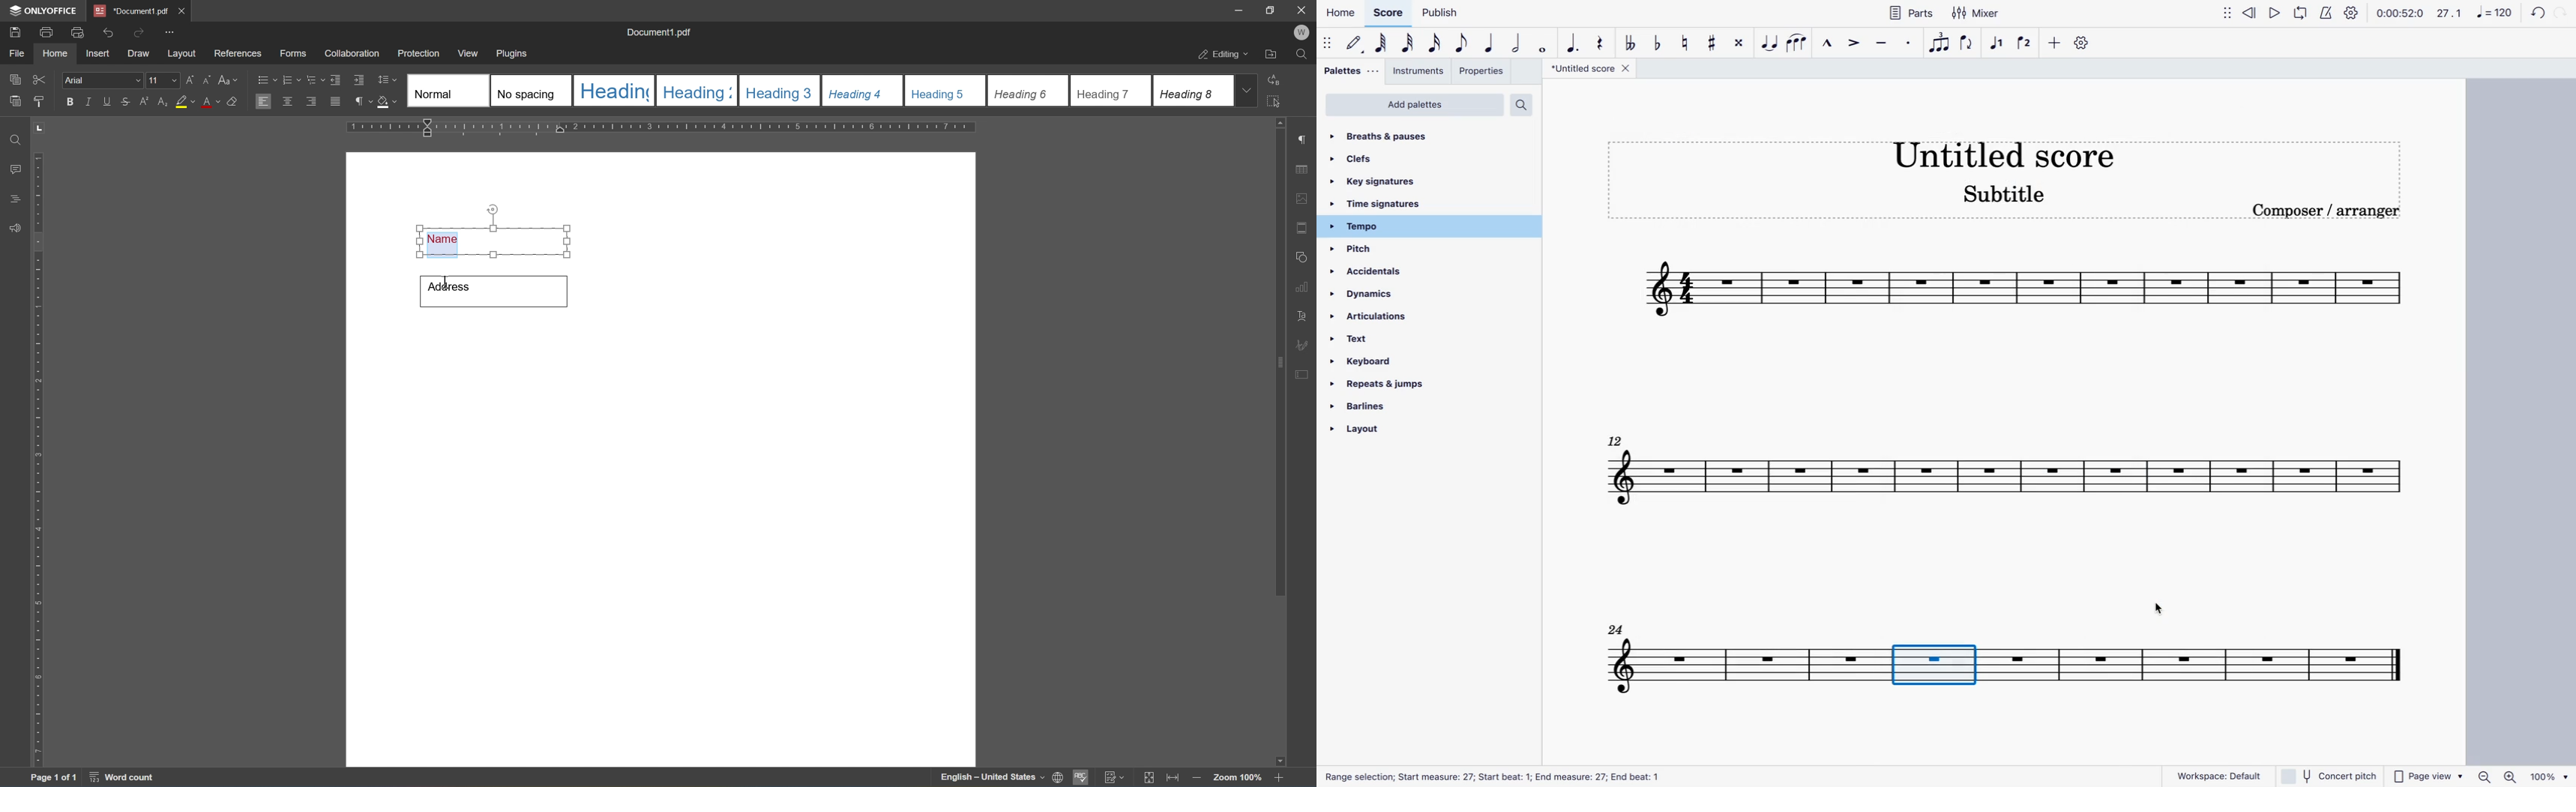 Image resolution: width=2576 pixels, height=812 pixels. What do you see at coordinates (1517, 43) in the screenshot?
I see `double note` at bounding box center [1517, 43].